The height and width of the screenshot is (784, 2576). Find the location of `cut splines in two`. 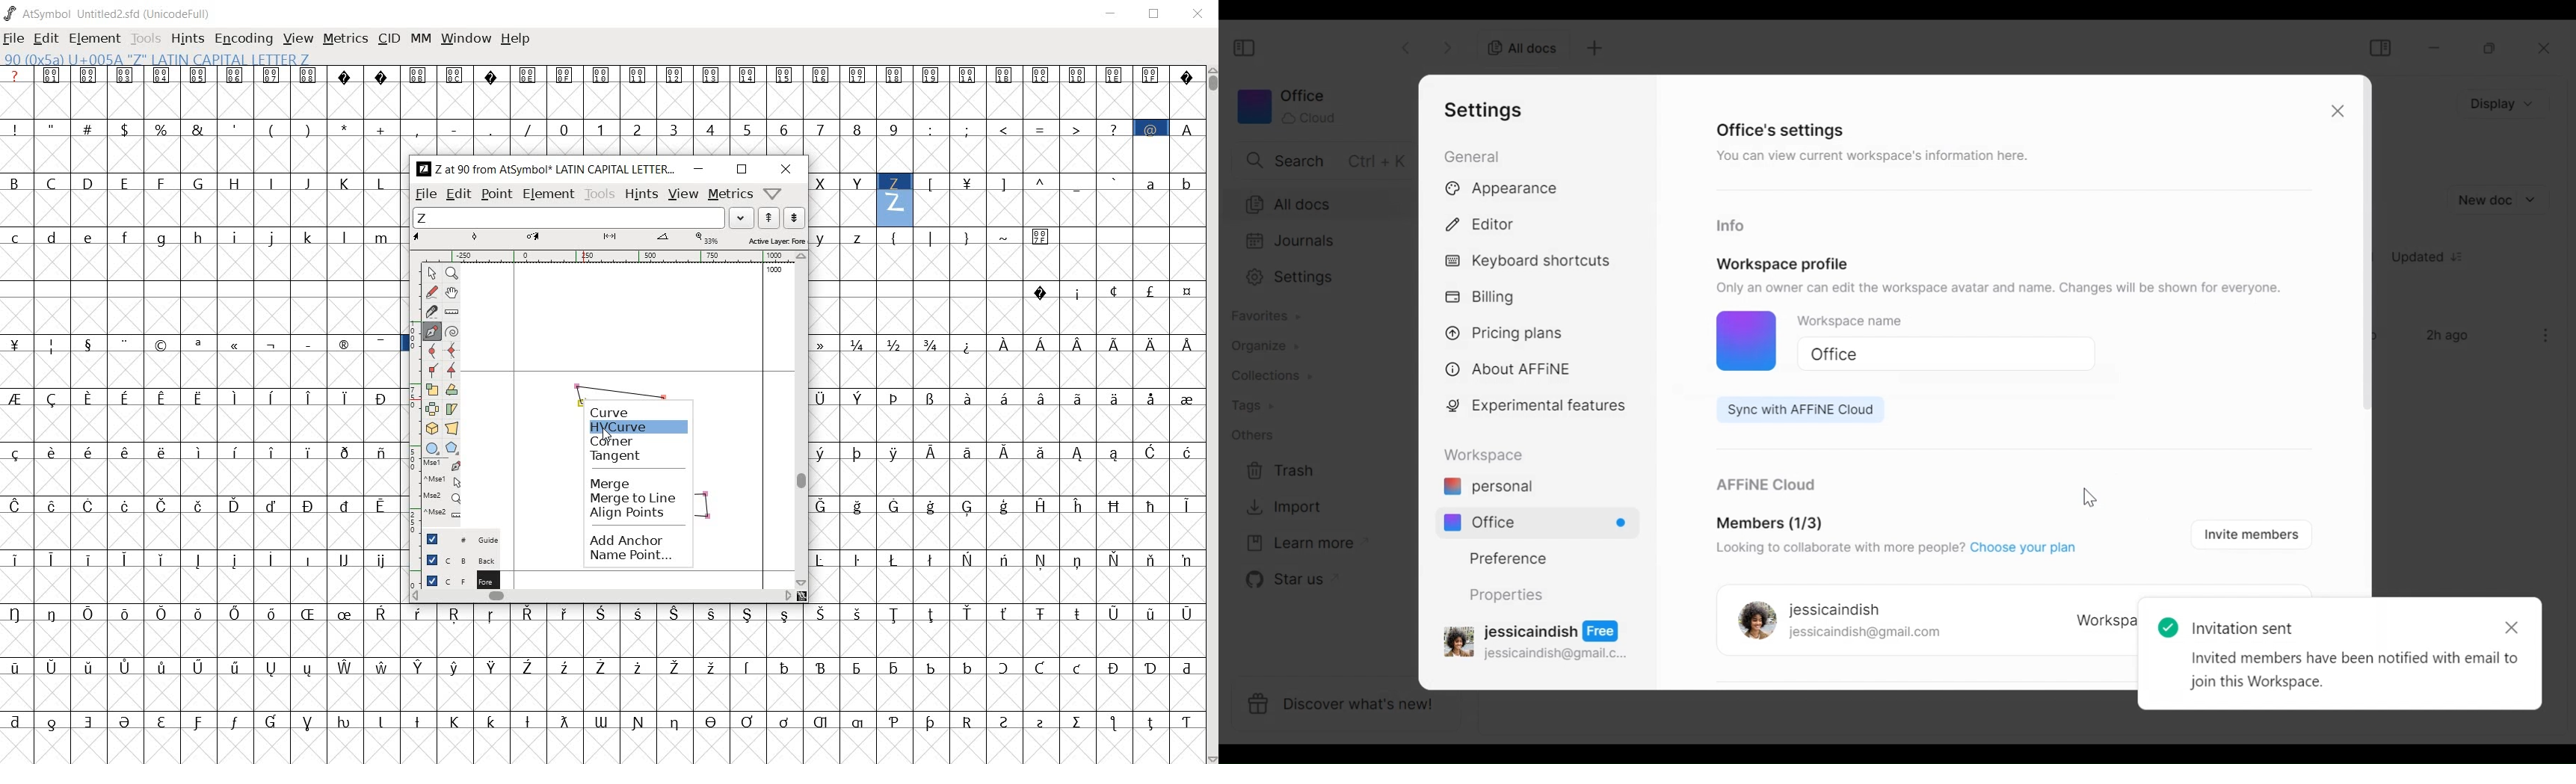

cut splines in two is located at coordinates (427, 312).